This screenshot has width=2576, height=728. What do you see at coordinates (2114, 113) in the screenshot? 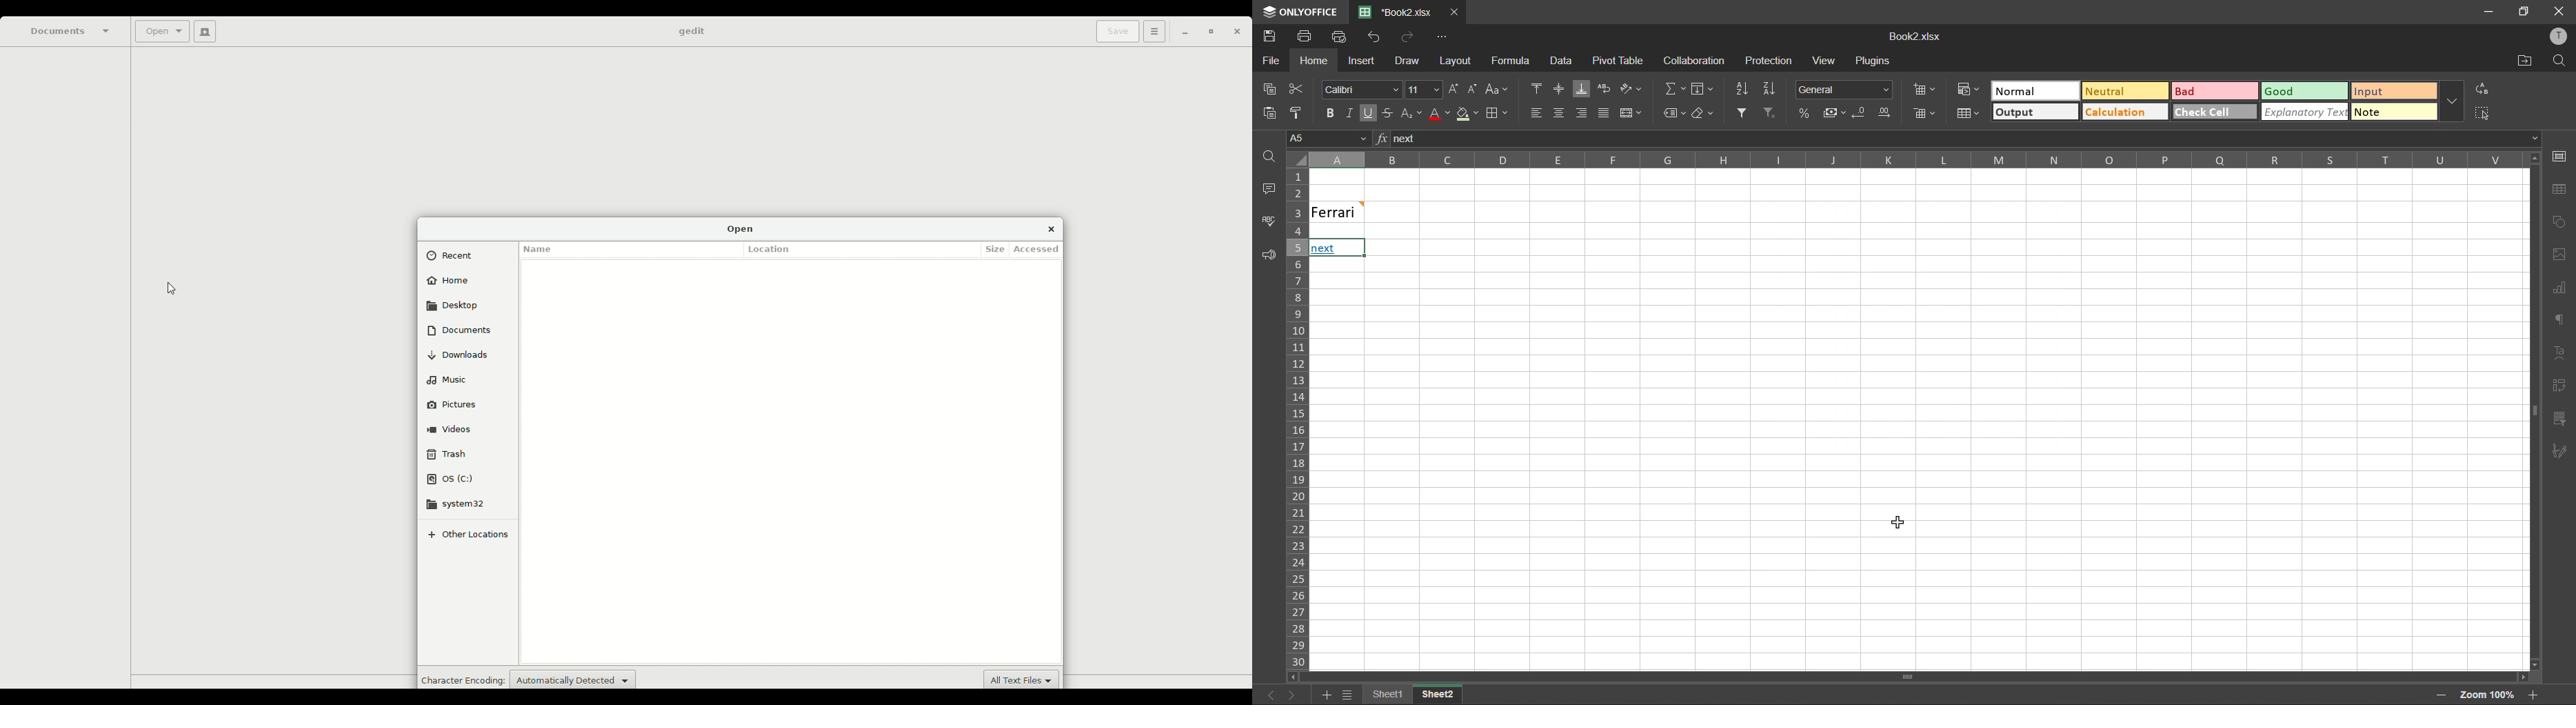
I see `calculation` at bounding box center [2114, 113].